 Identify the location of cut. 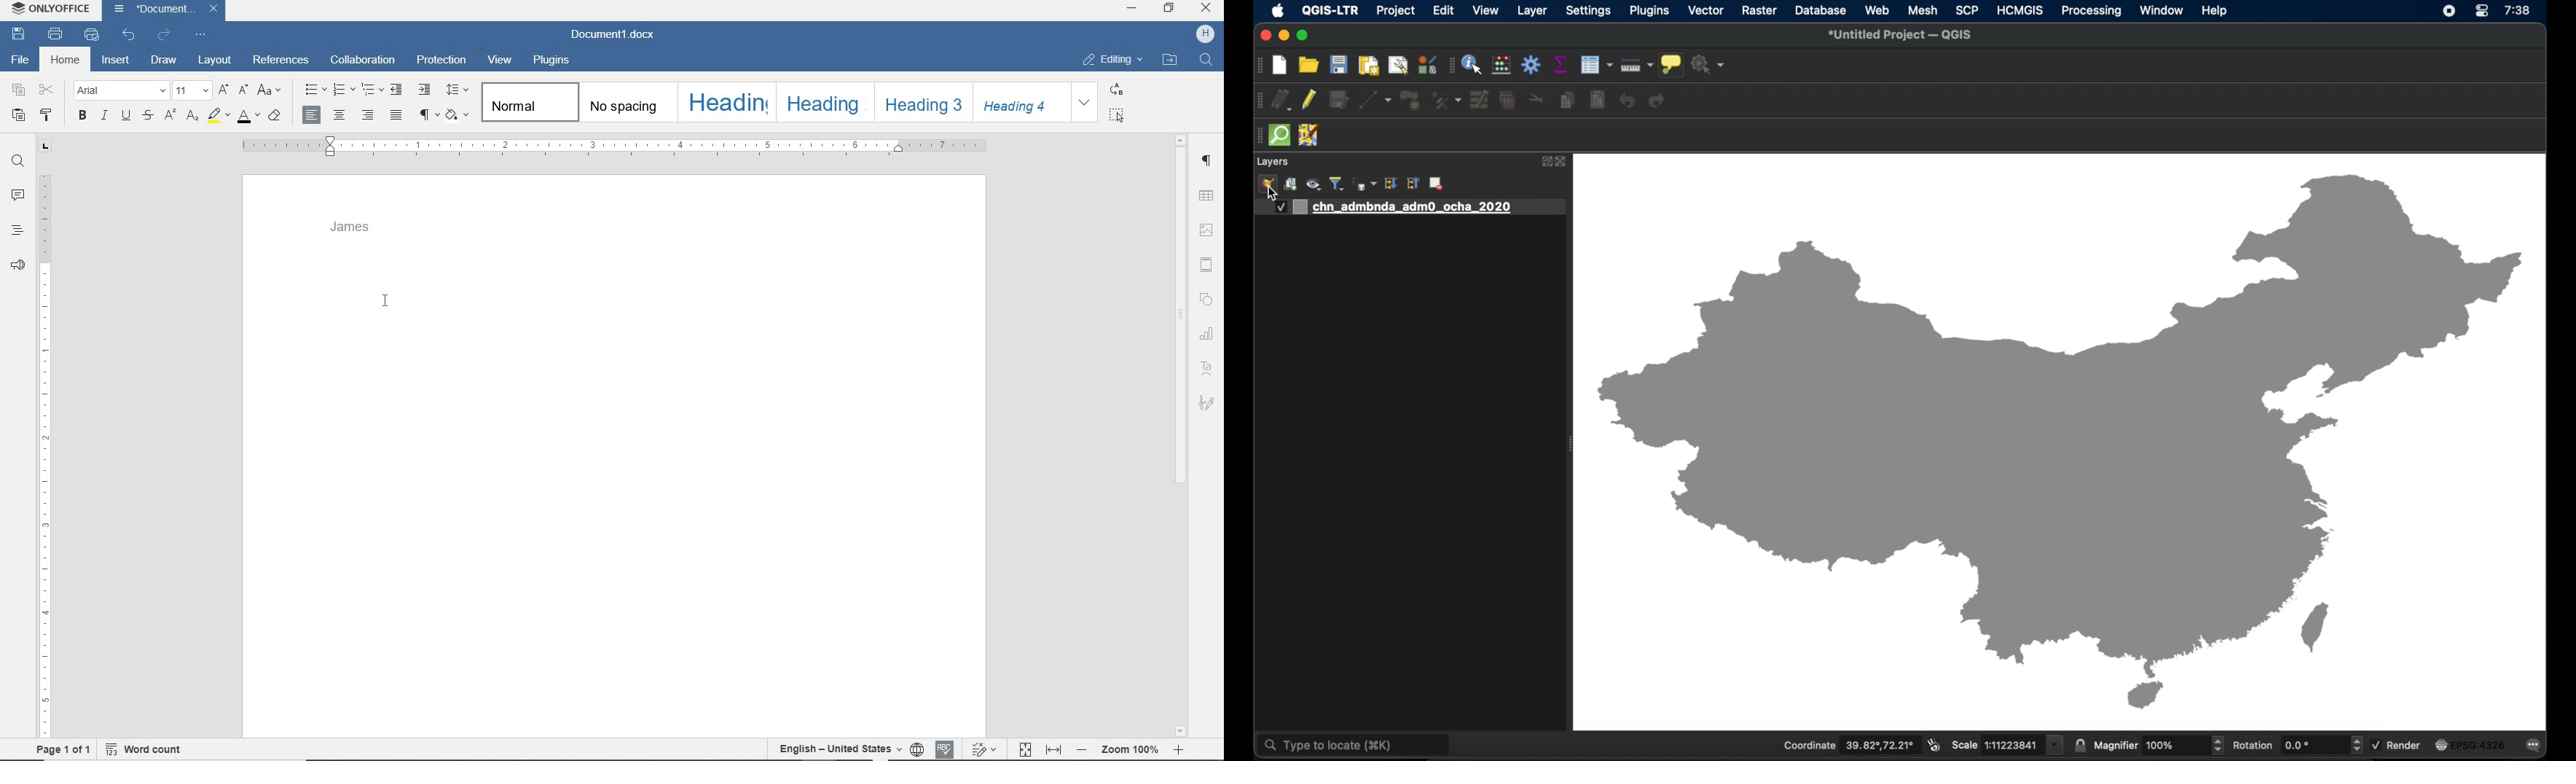
(1539, 97).